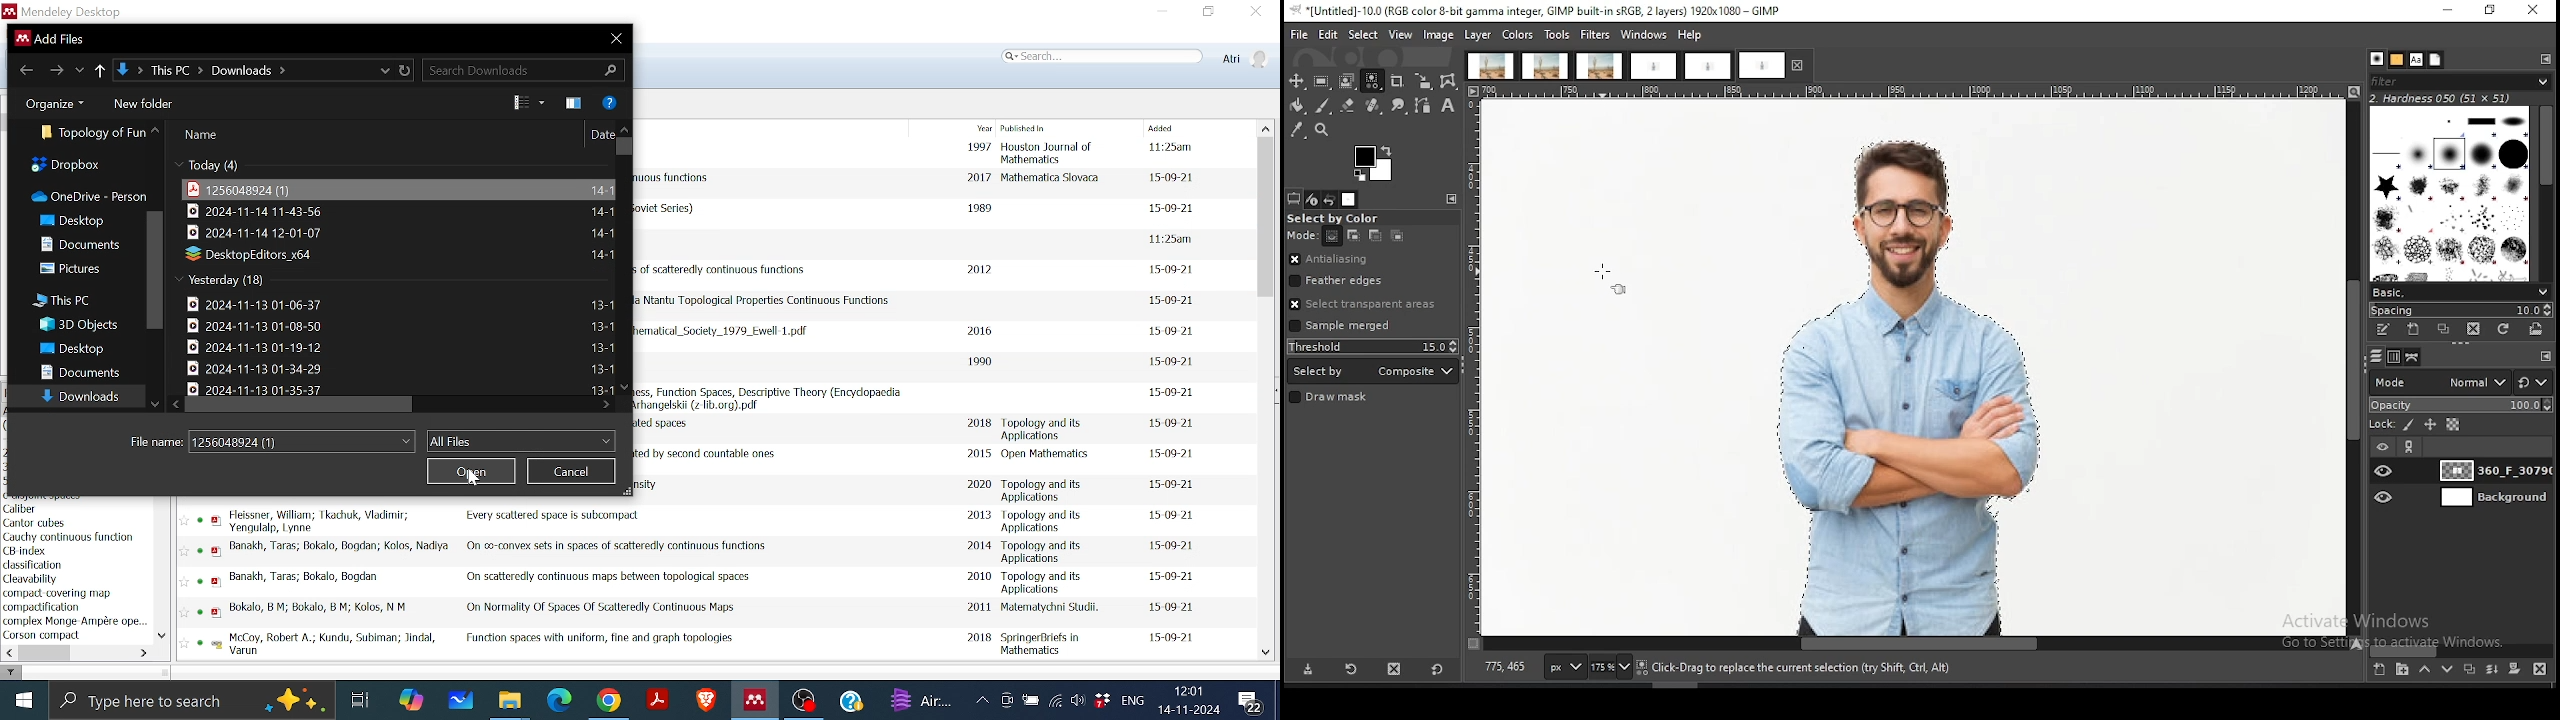  Describe the element at coordinates (184, 610) in the screenshot. I see `Favourite` at that location.